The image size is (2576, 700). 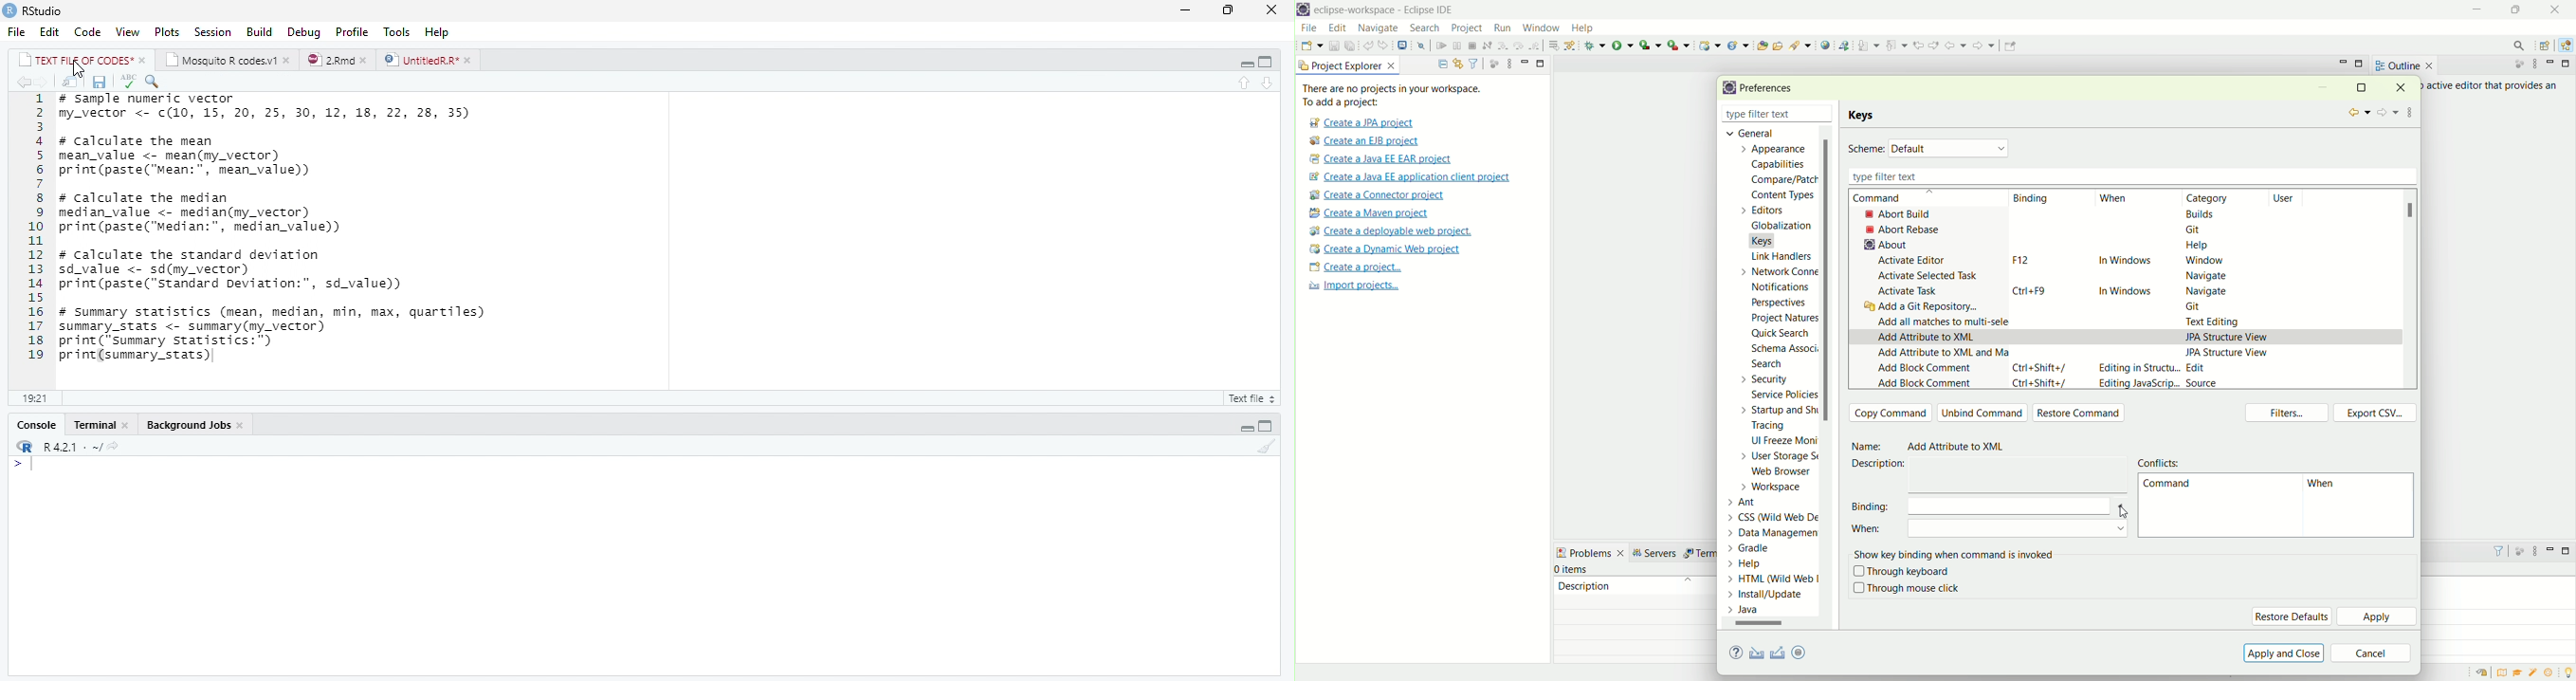 What do you see at coordinates (1925, 308) in the screenshot?
I see `add a Git repository` at bounding box center [1925, 308].